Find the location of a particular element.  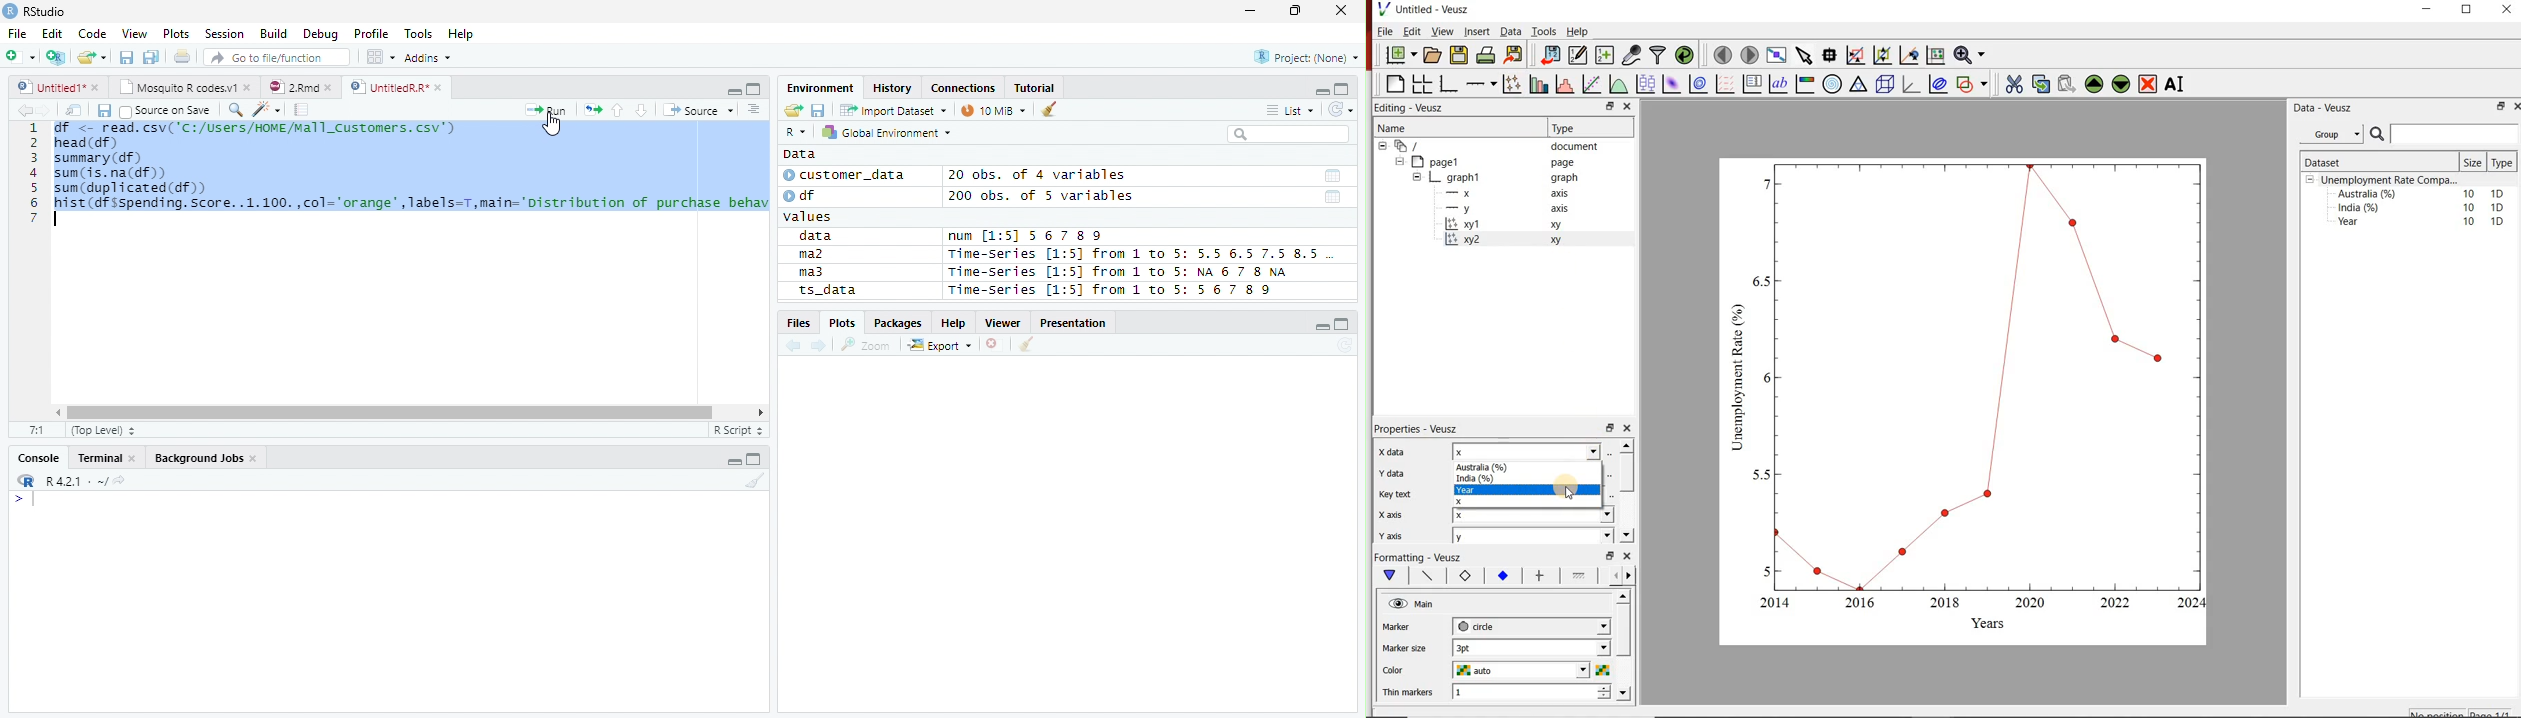

2.Rmd is located at coordinates (302, 88).